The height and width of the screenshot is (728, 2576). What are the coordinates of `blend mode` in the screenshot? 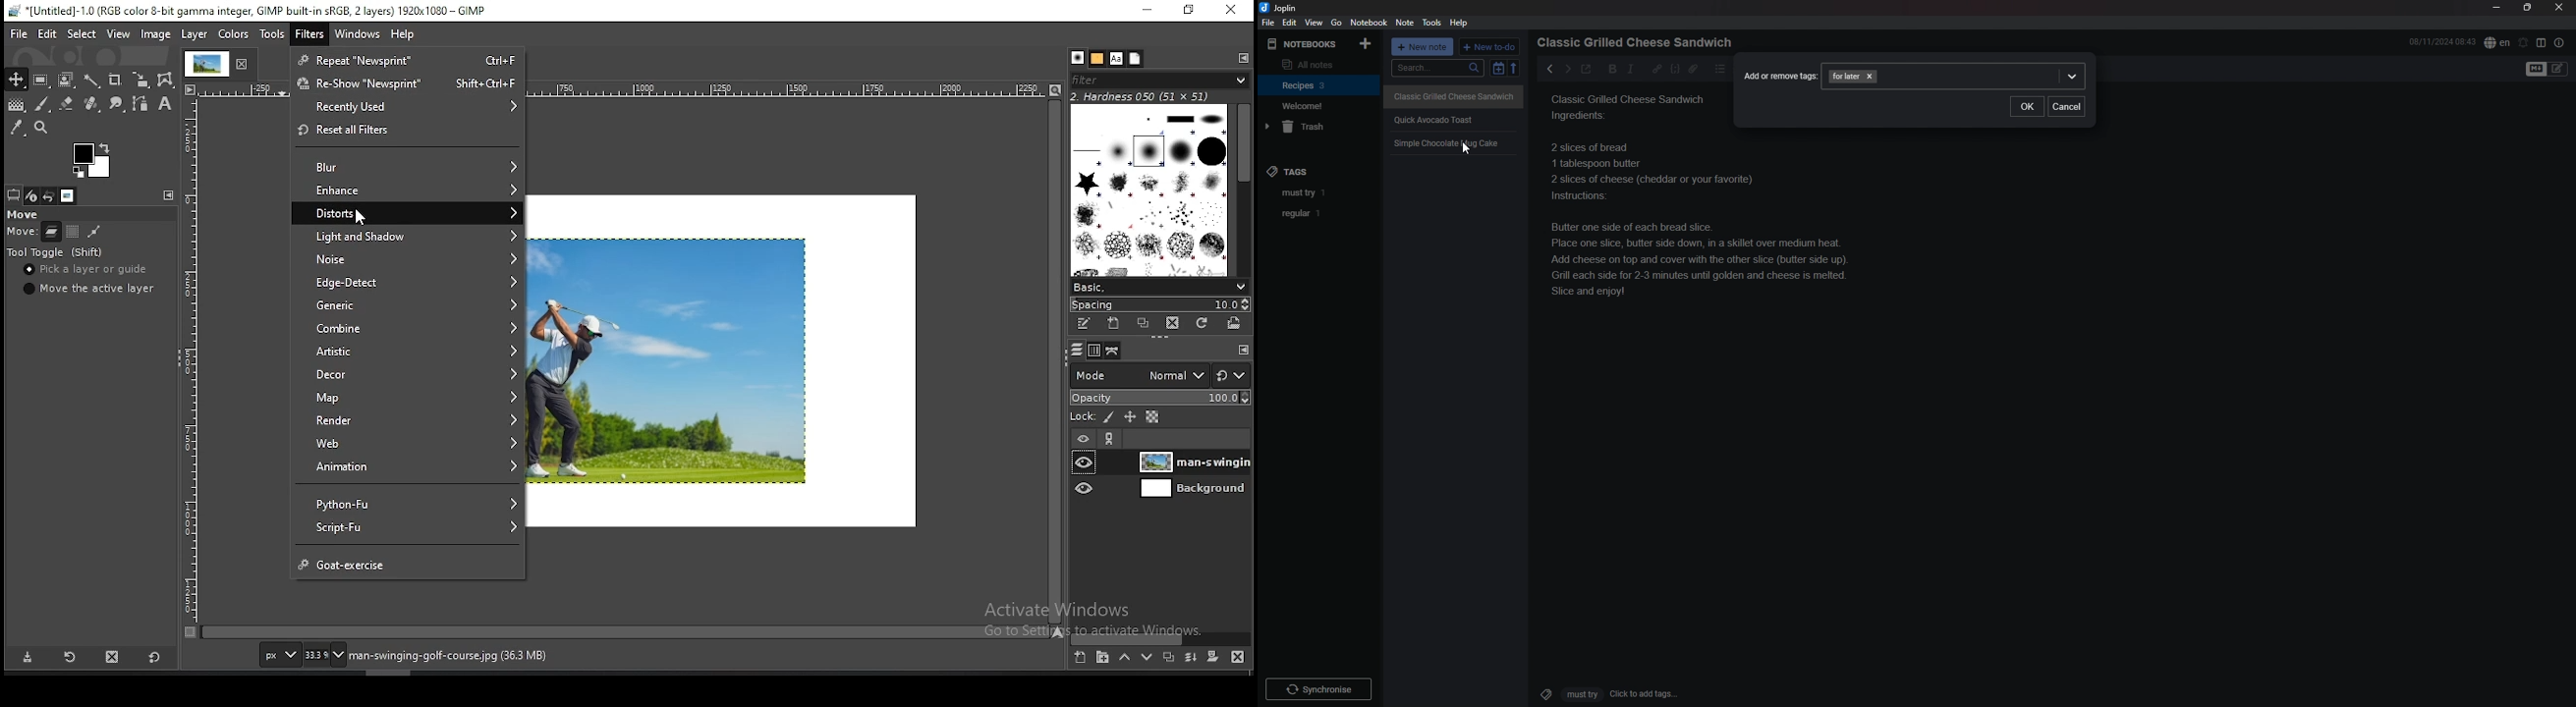 It's located at (1137, 375).